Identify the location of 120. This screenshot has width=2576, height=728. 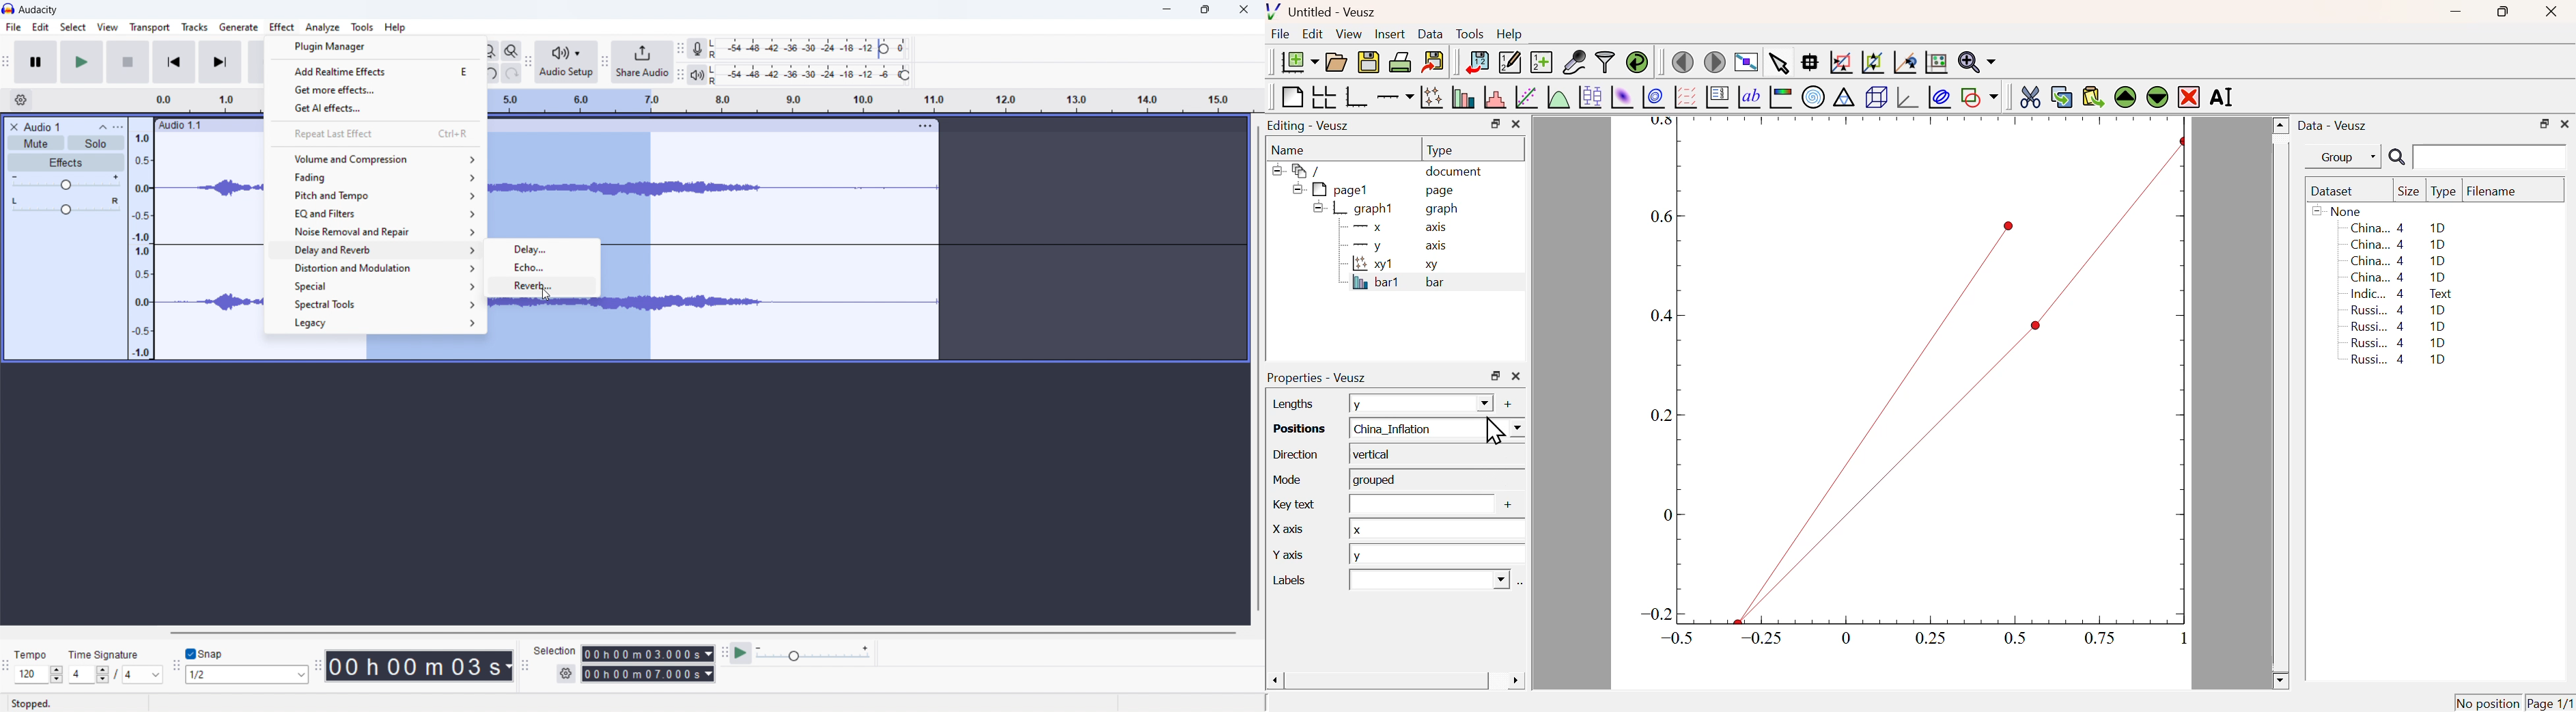
(39, 674).